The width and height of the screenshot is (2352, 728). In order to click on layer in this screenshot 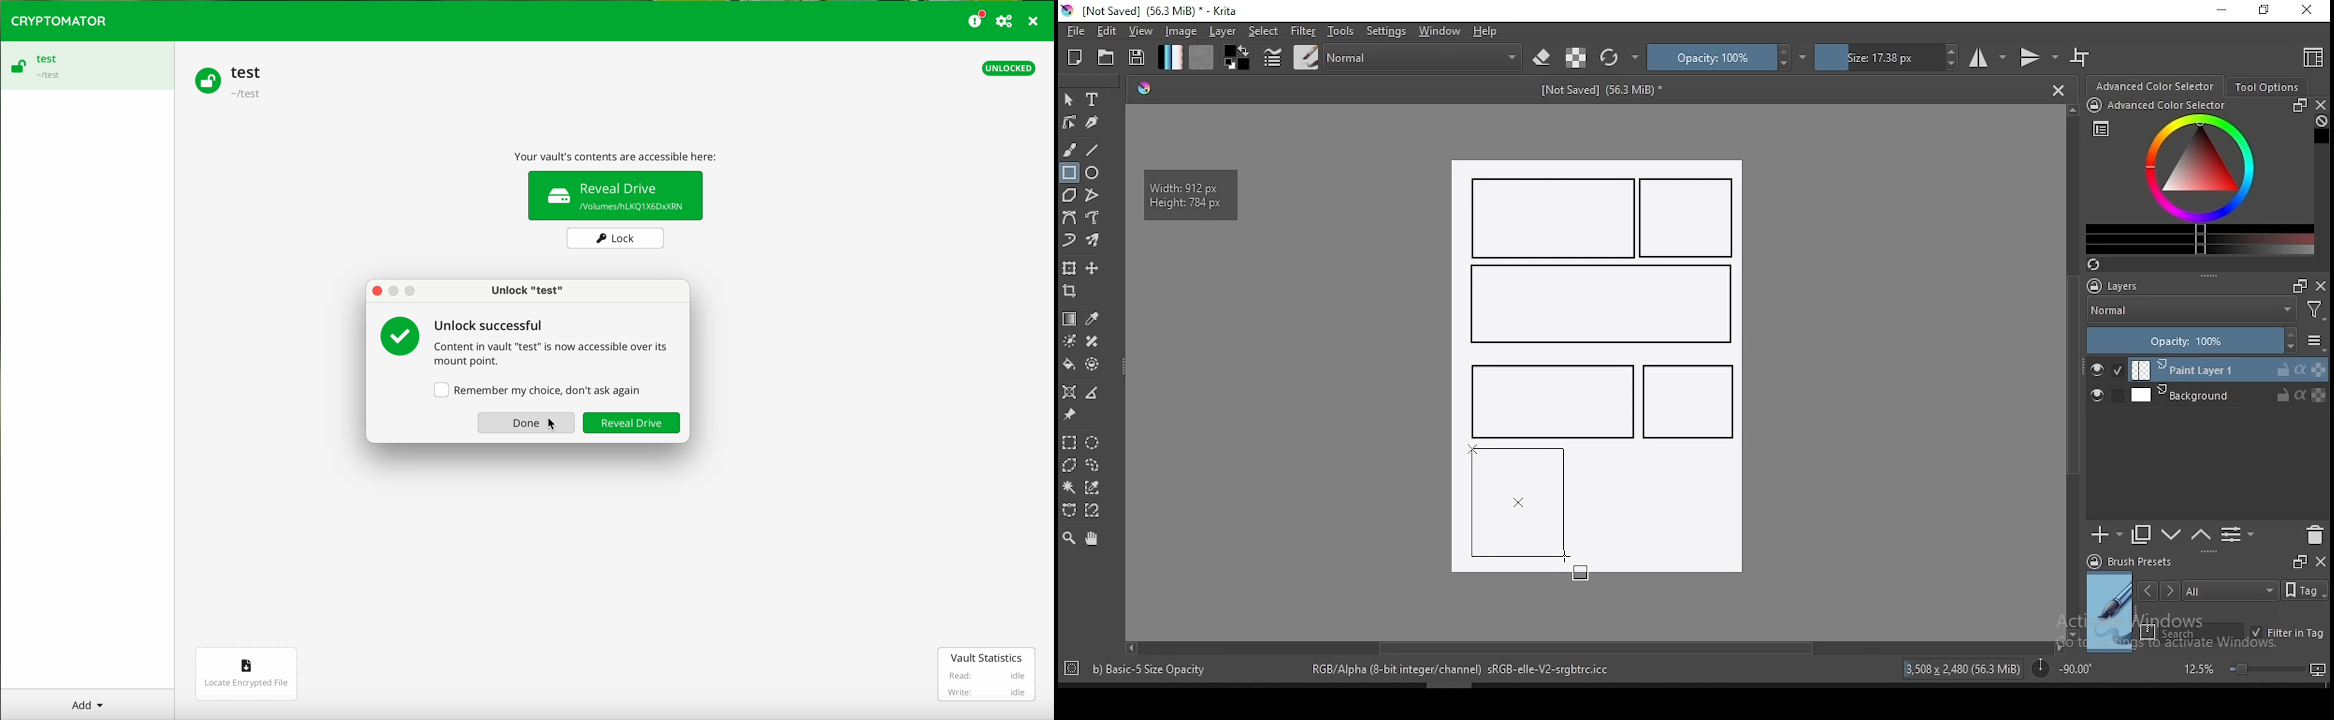, I will do `click(2229, 370)`.